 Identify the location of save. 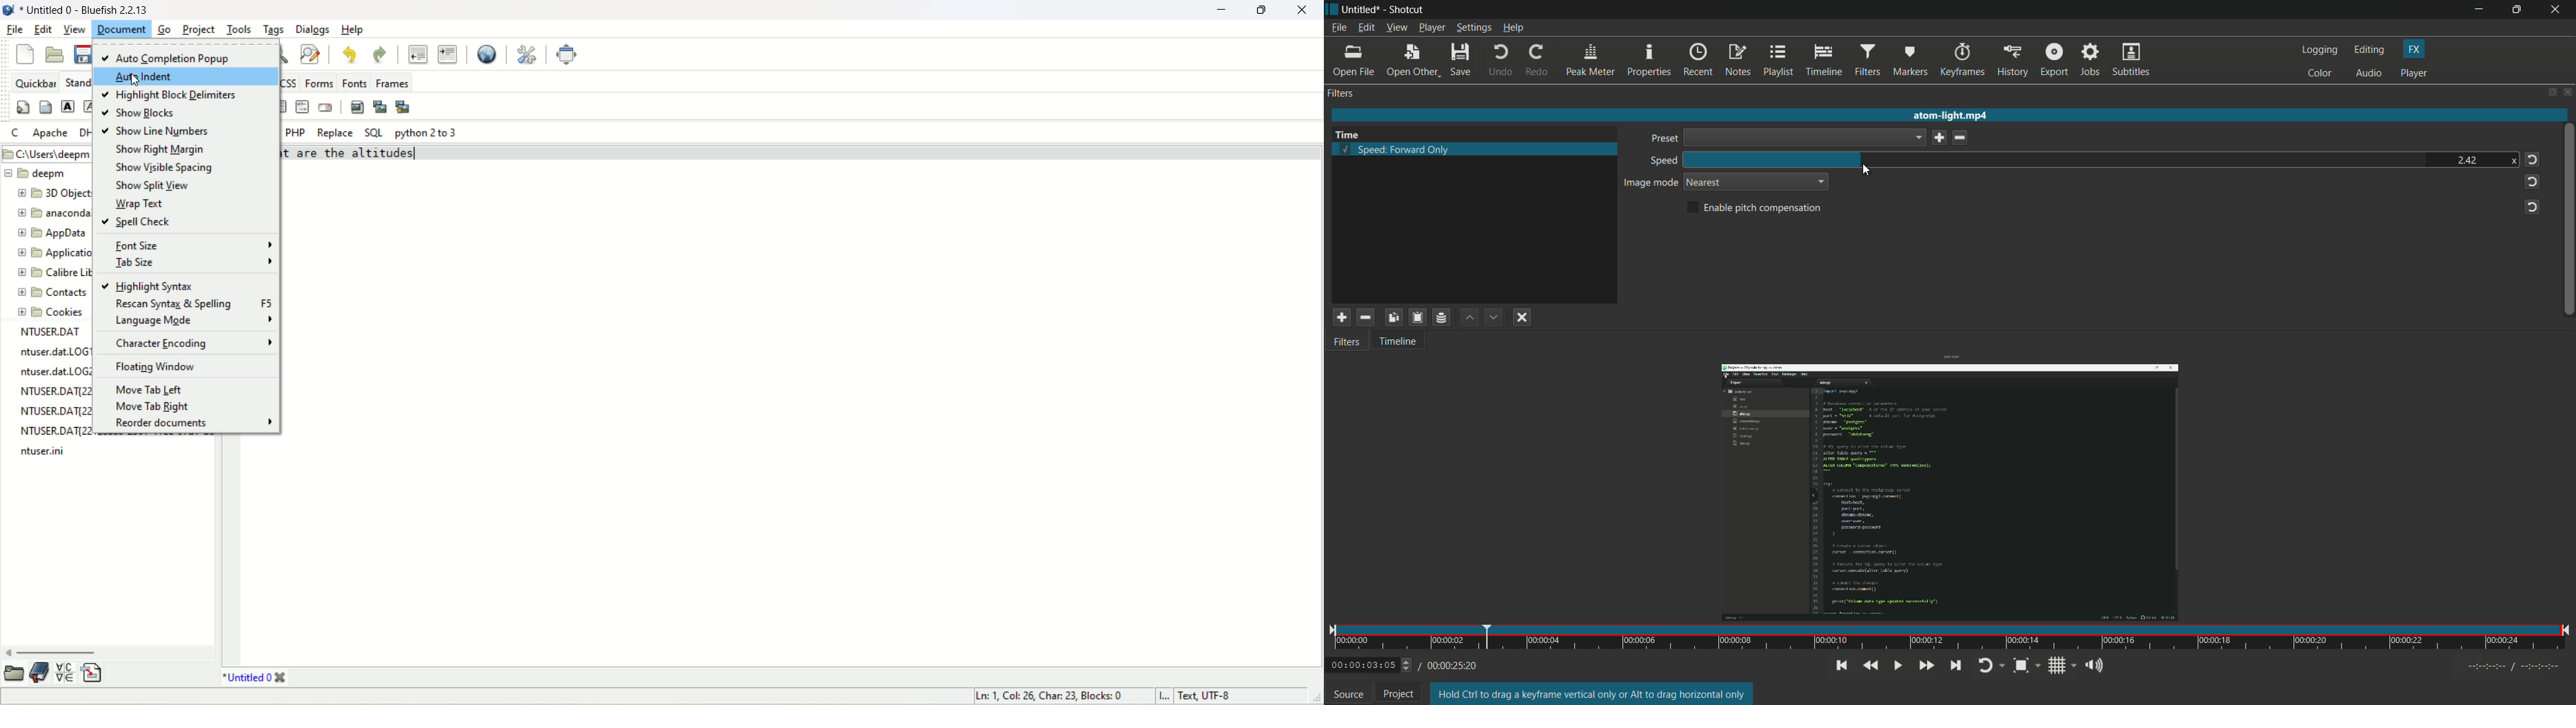
(1462, 61).